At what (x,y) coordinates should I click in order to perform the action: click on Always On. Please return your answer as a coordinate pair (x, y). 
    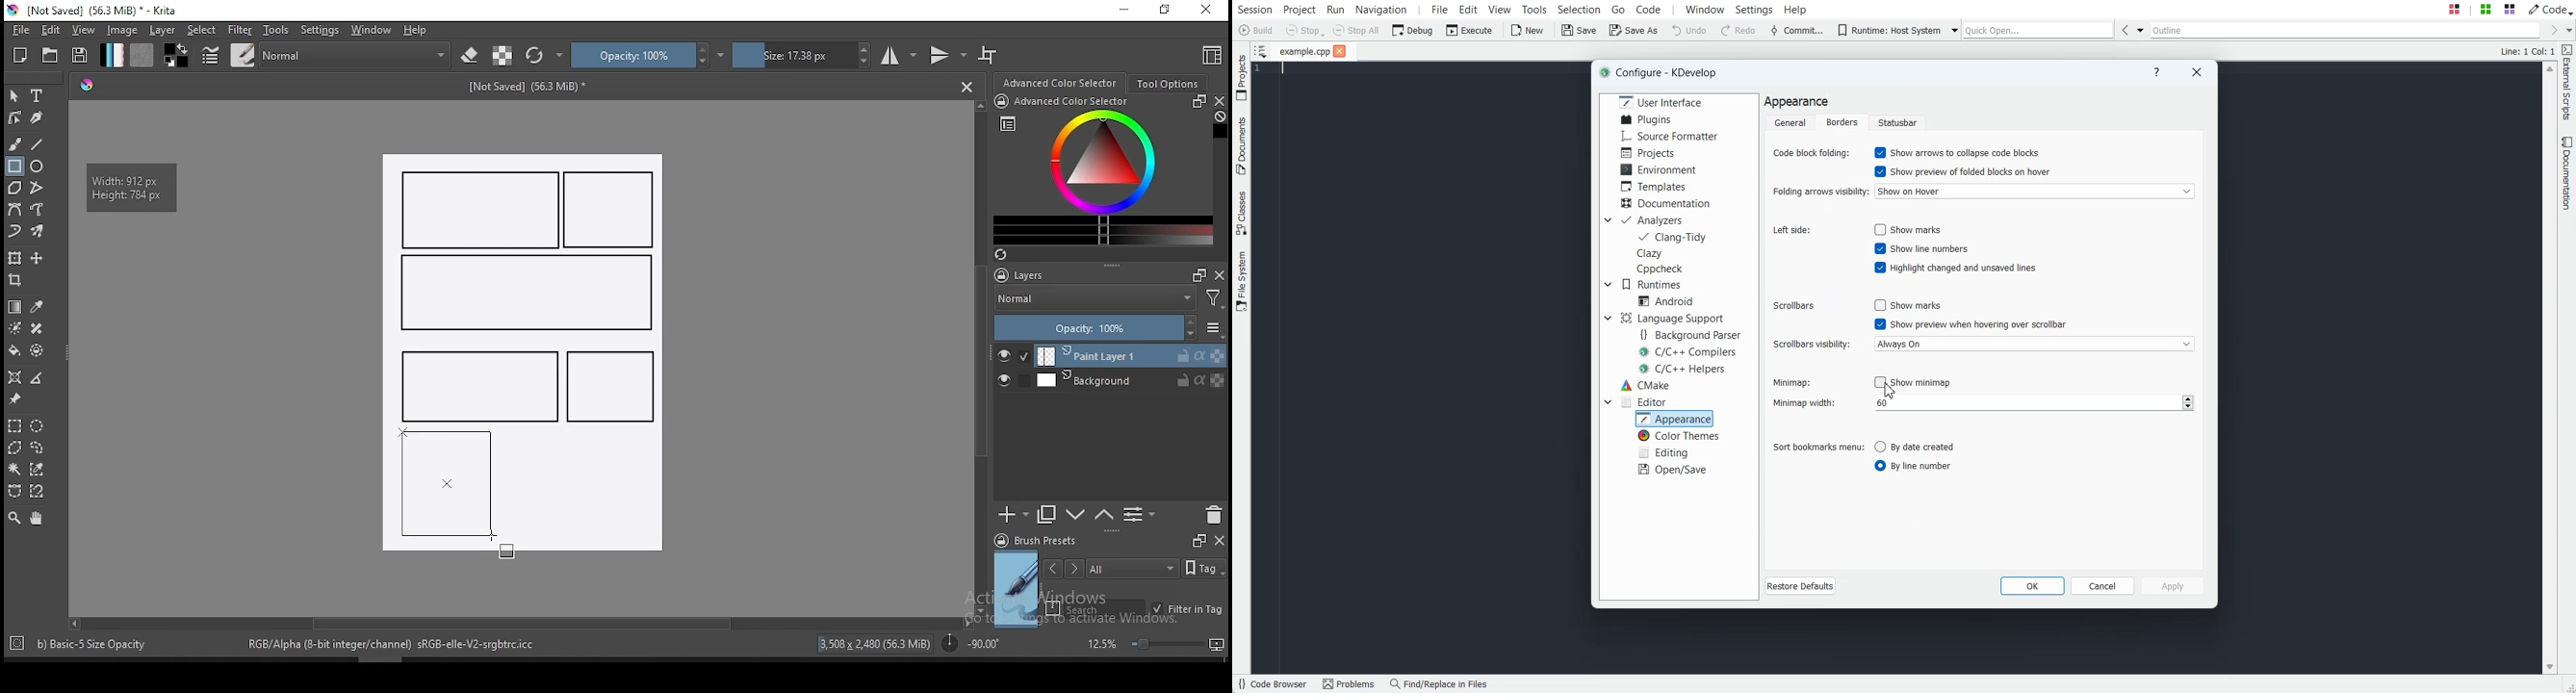
    Looking at the image, I should click on (2034, 343).